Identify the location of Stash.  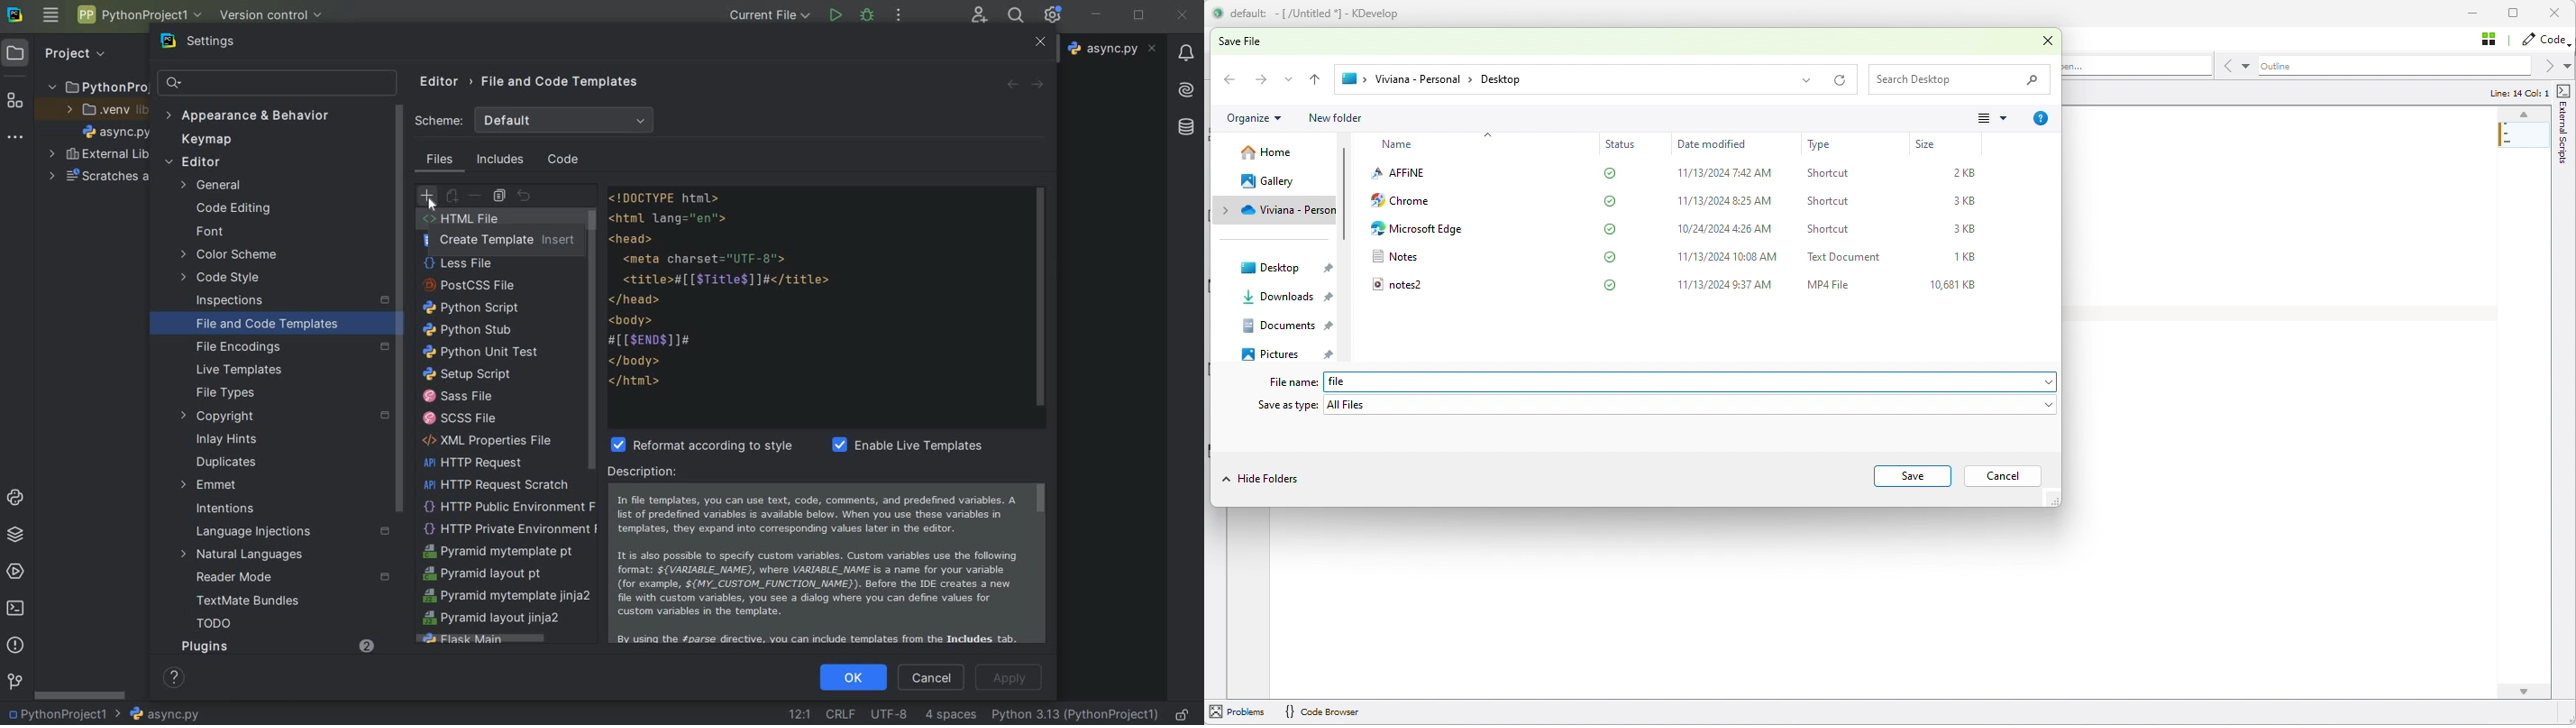
(2493, 40).